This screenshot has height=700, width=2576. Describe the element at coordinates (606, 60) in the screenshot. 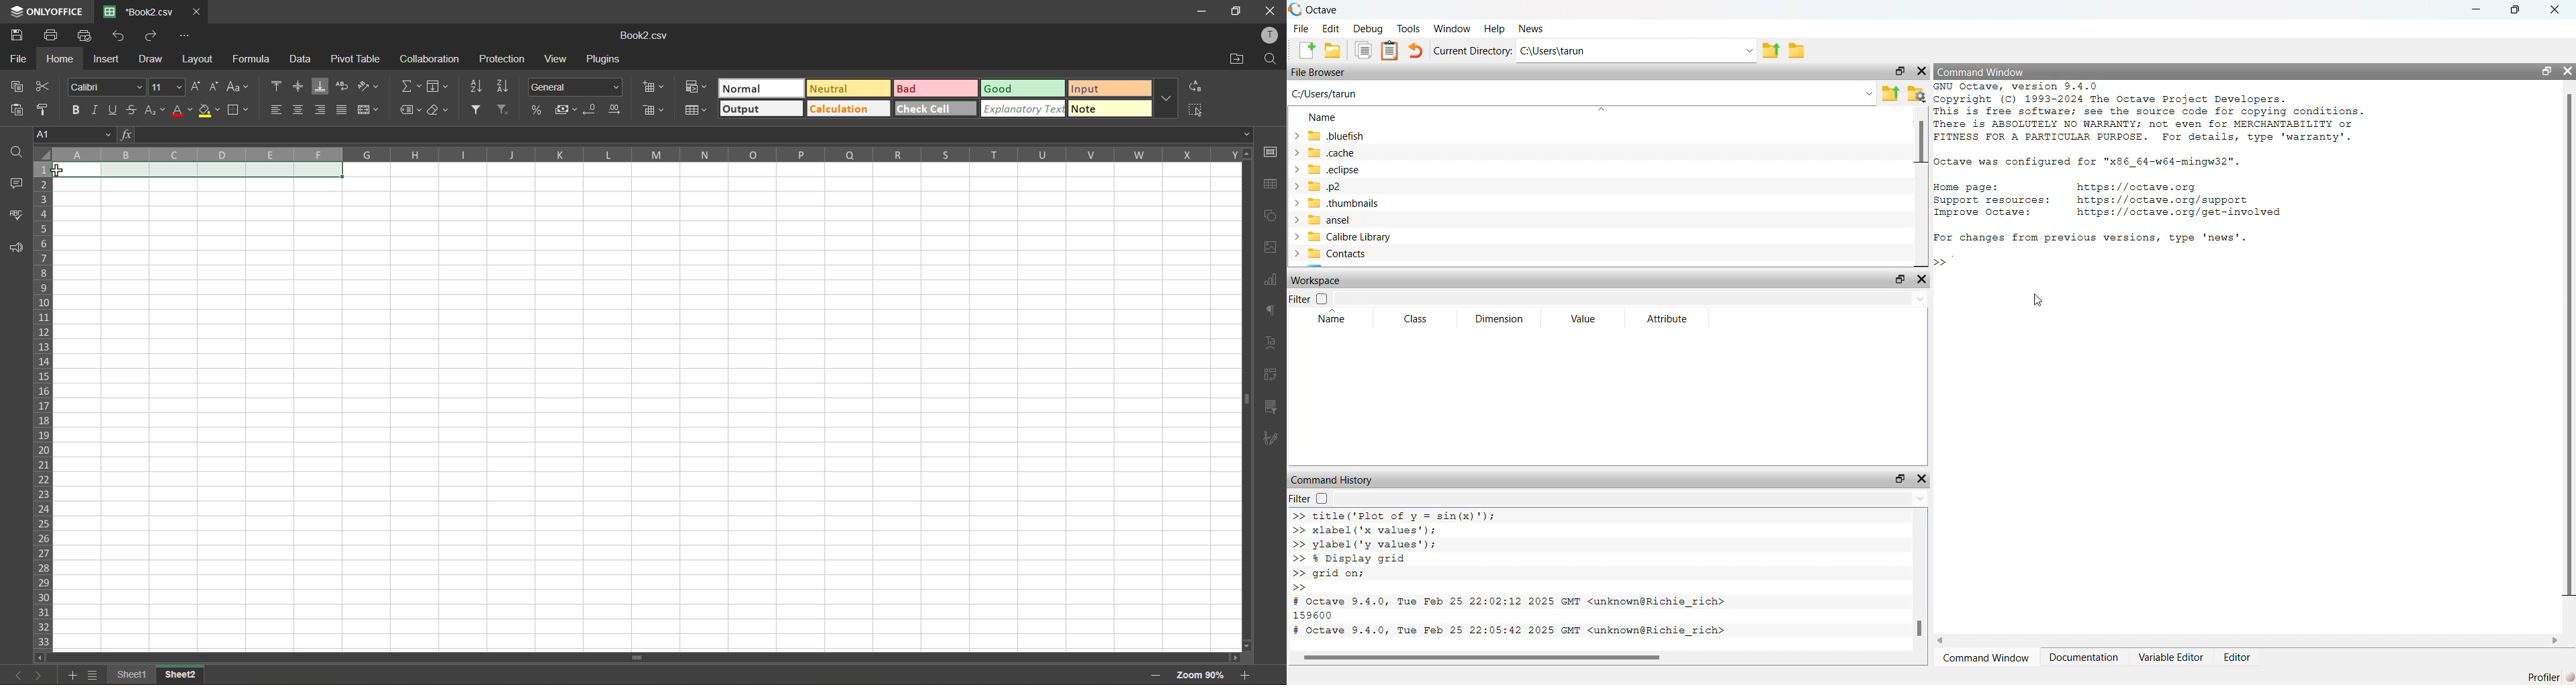

I see `plugins` at that location.